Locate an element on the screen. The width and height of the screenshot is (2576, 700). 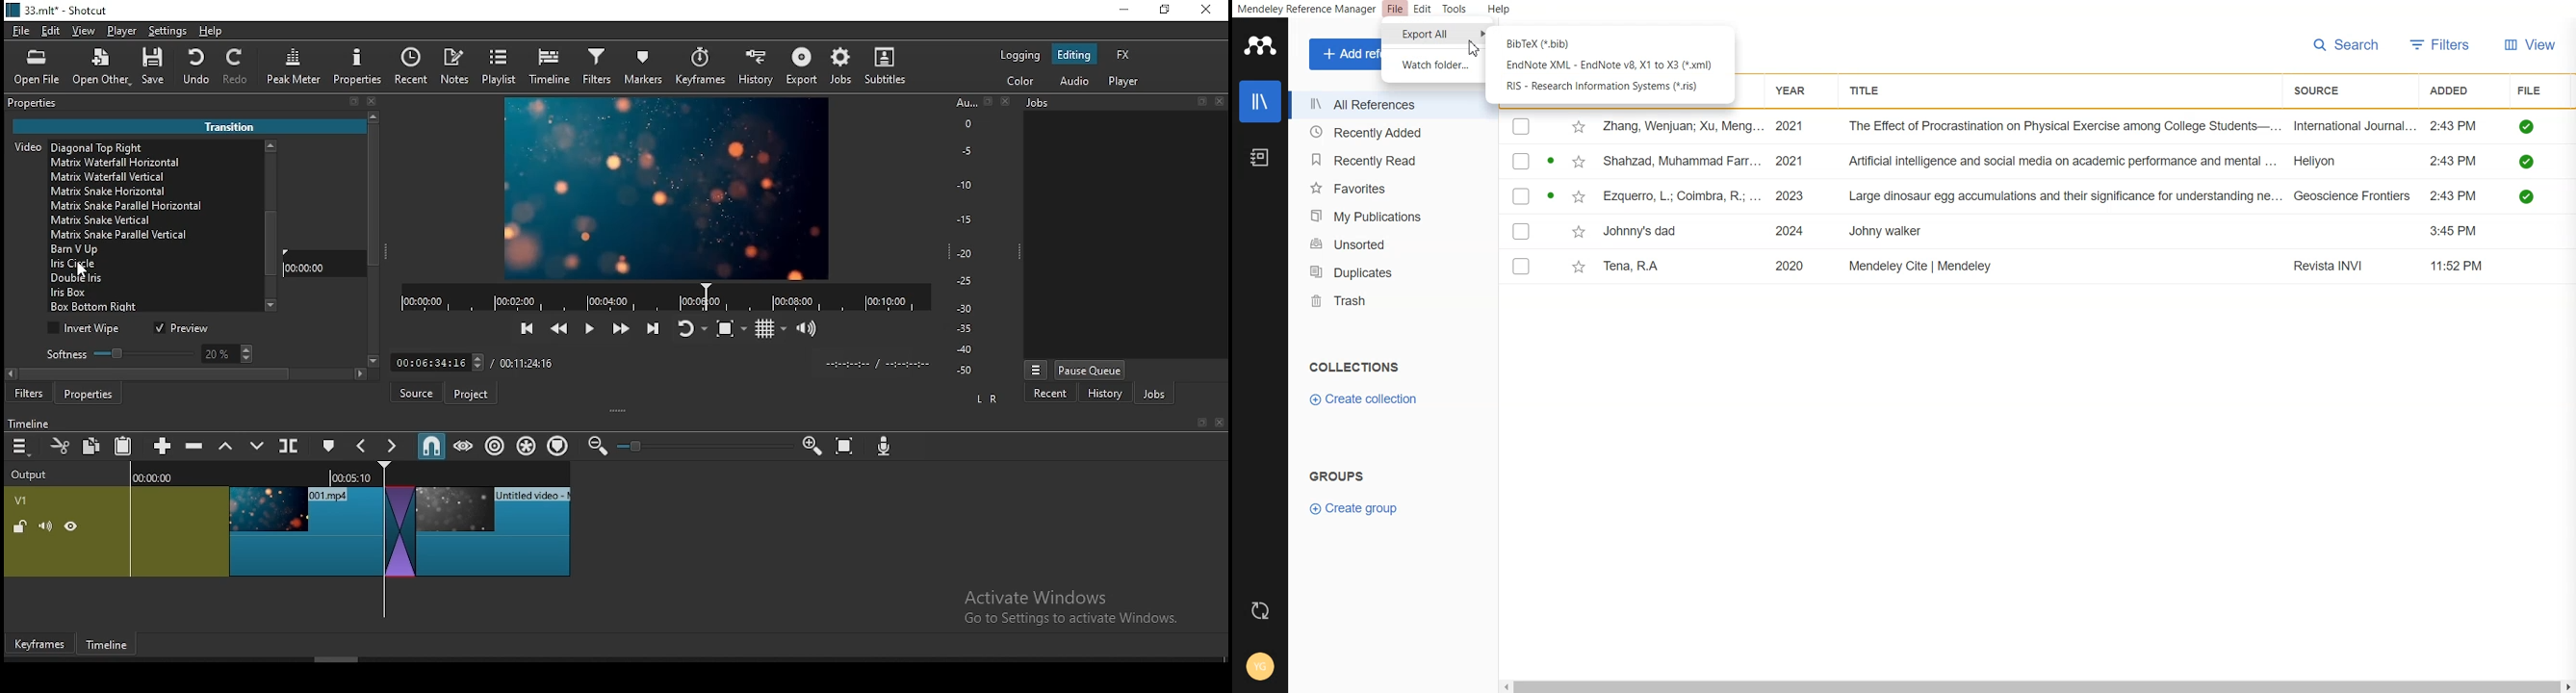
toggle grid display on player is located at coordinates (773, 326).